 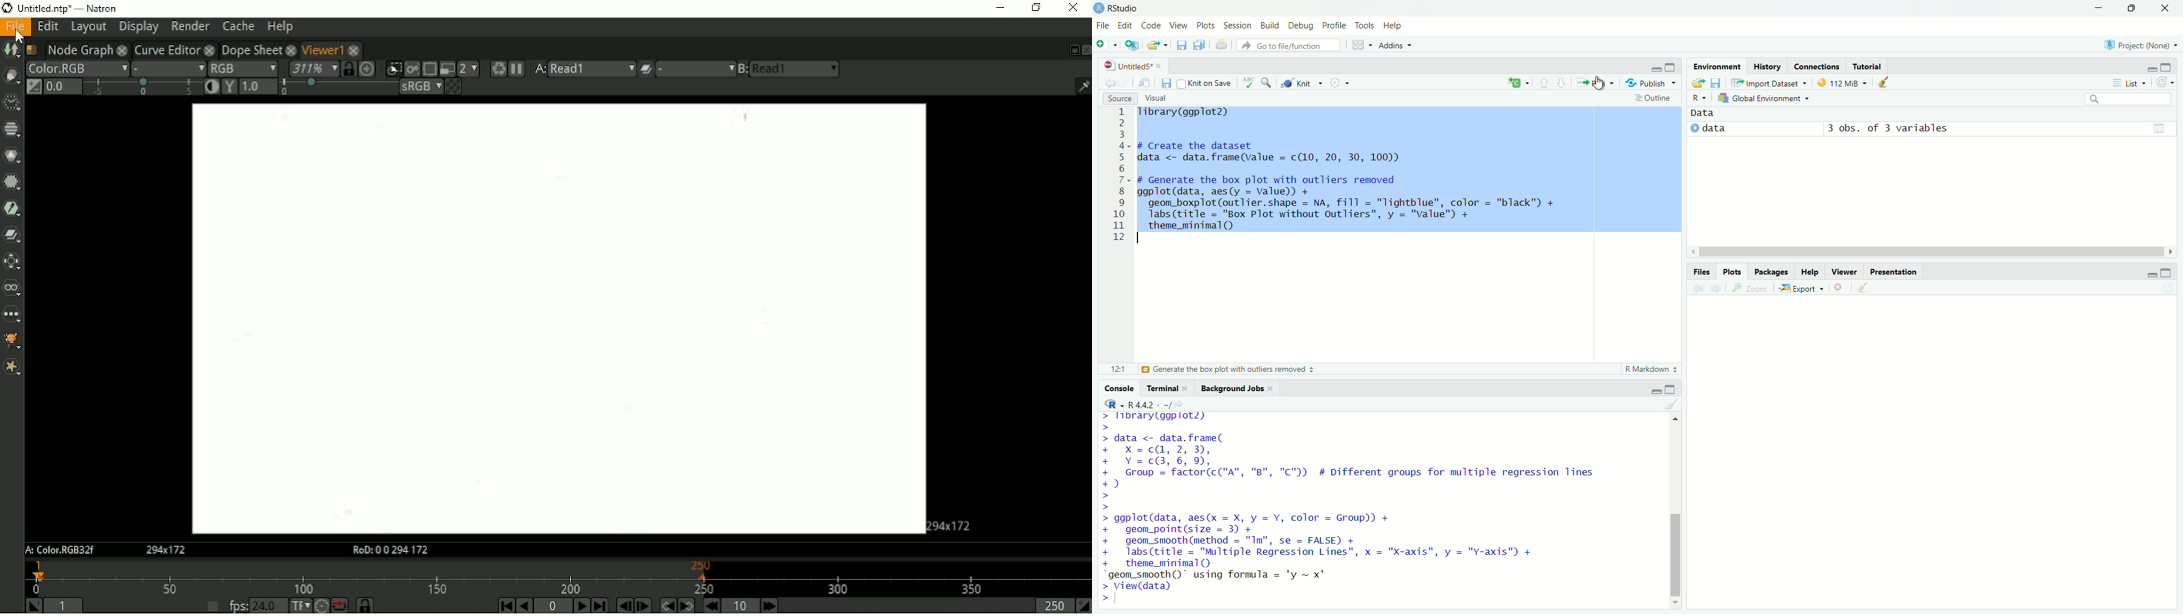 I want to click on Viewer, so click(x=1844, y=271).